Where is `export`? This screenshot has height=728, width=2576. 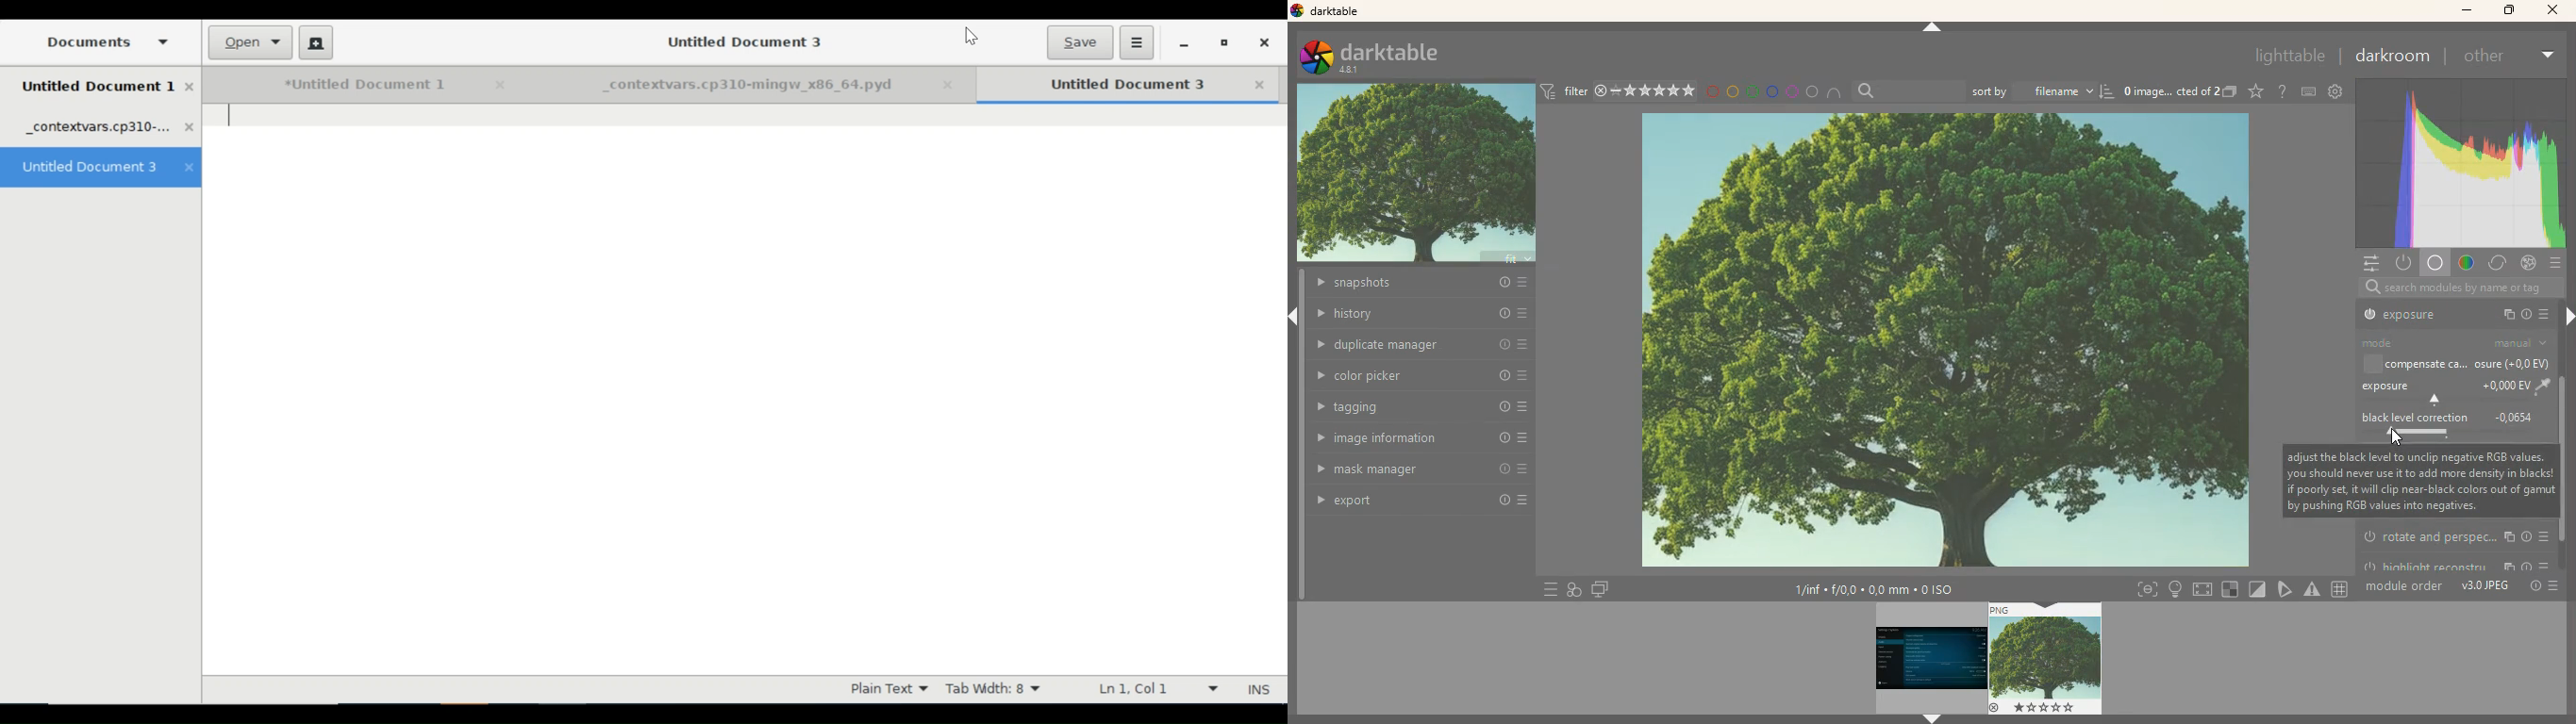 export is located at coordinates (1417, 502).